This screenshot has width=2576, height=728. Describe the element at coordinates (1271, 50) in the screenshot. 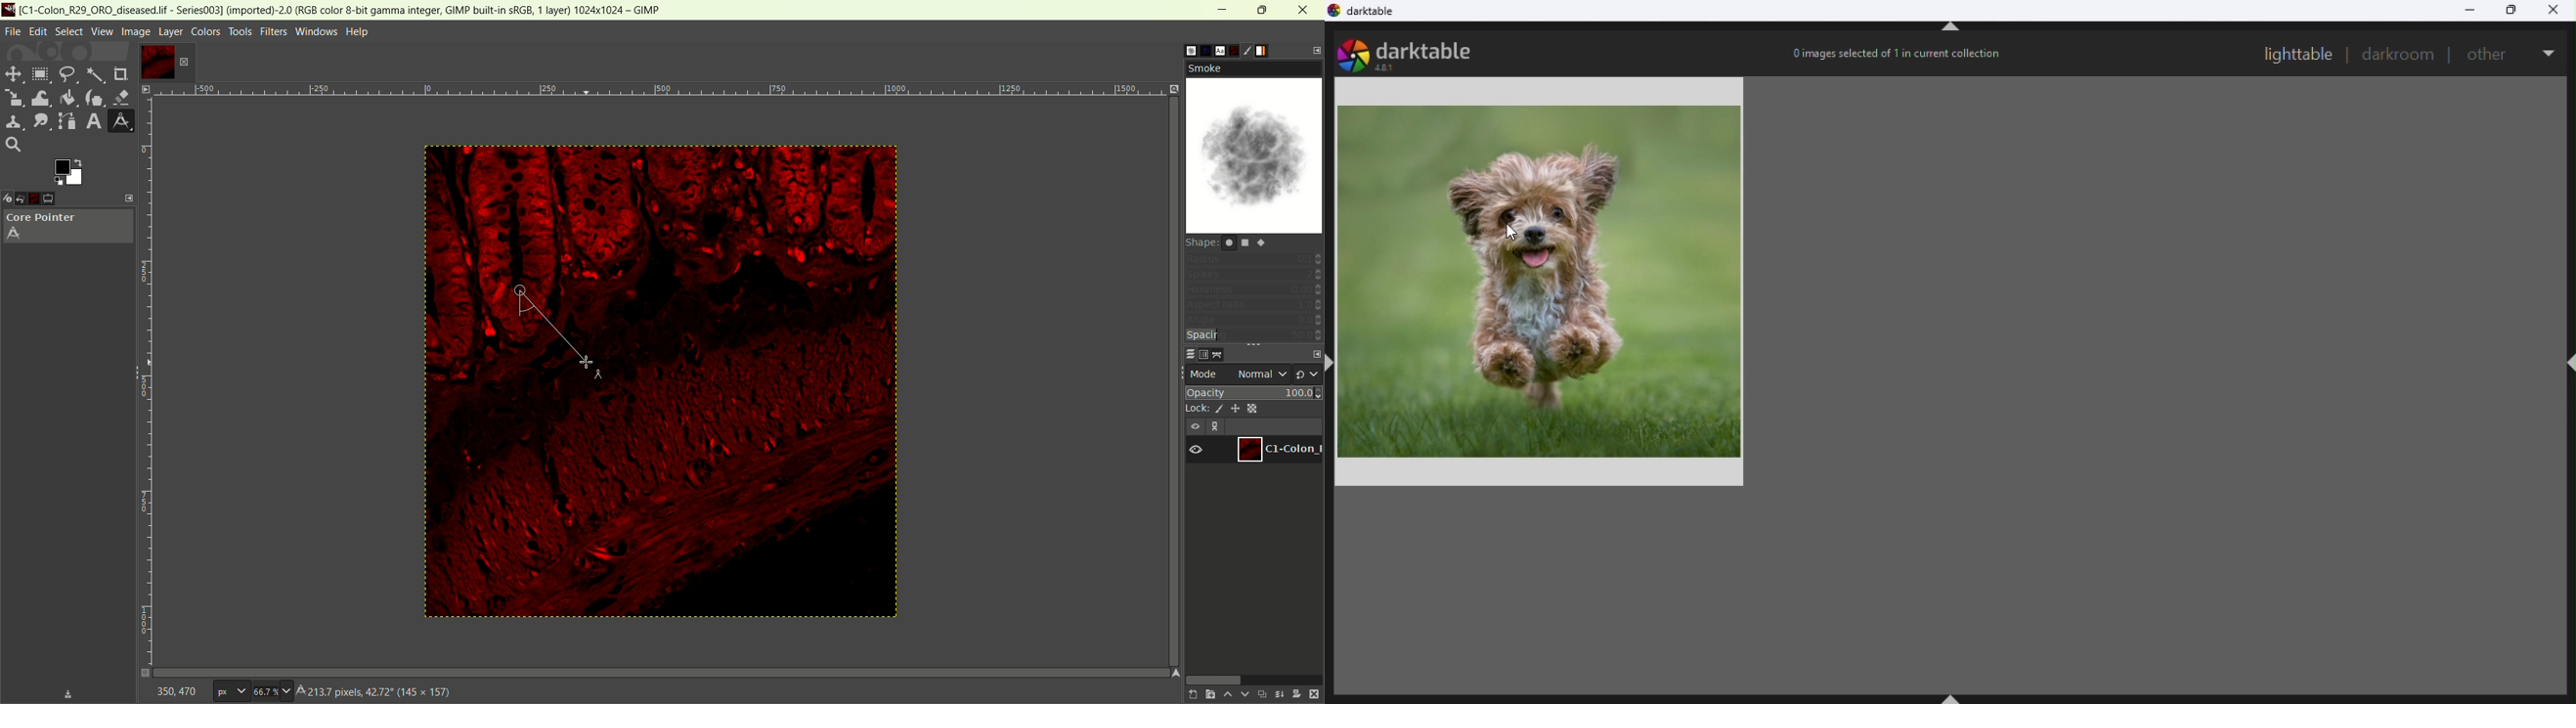

I see `gradient` at that location.